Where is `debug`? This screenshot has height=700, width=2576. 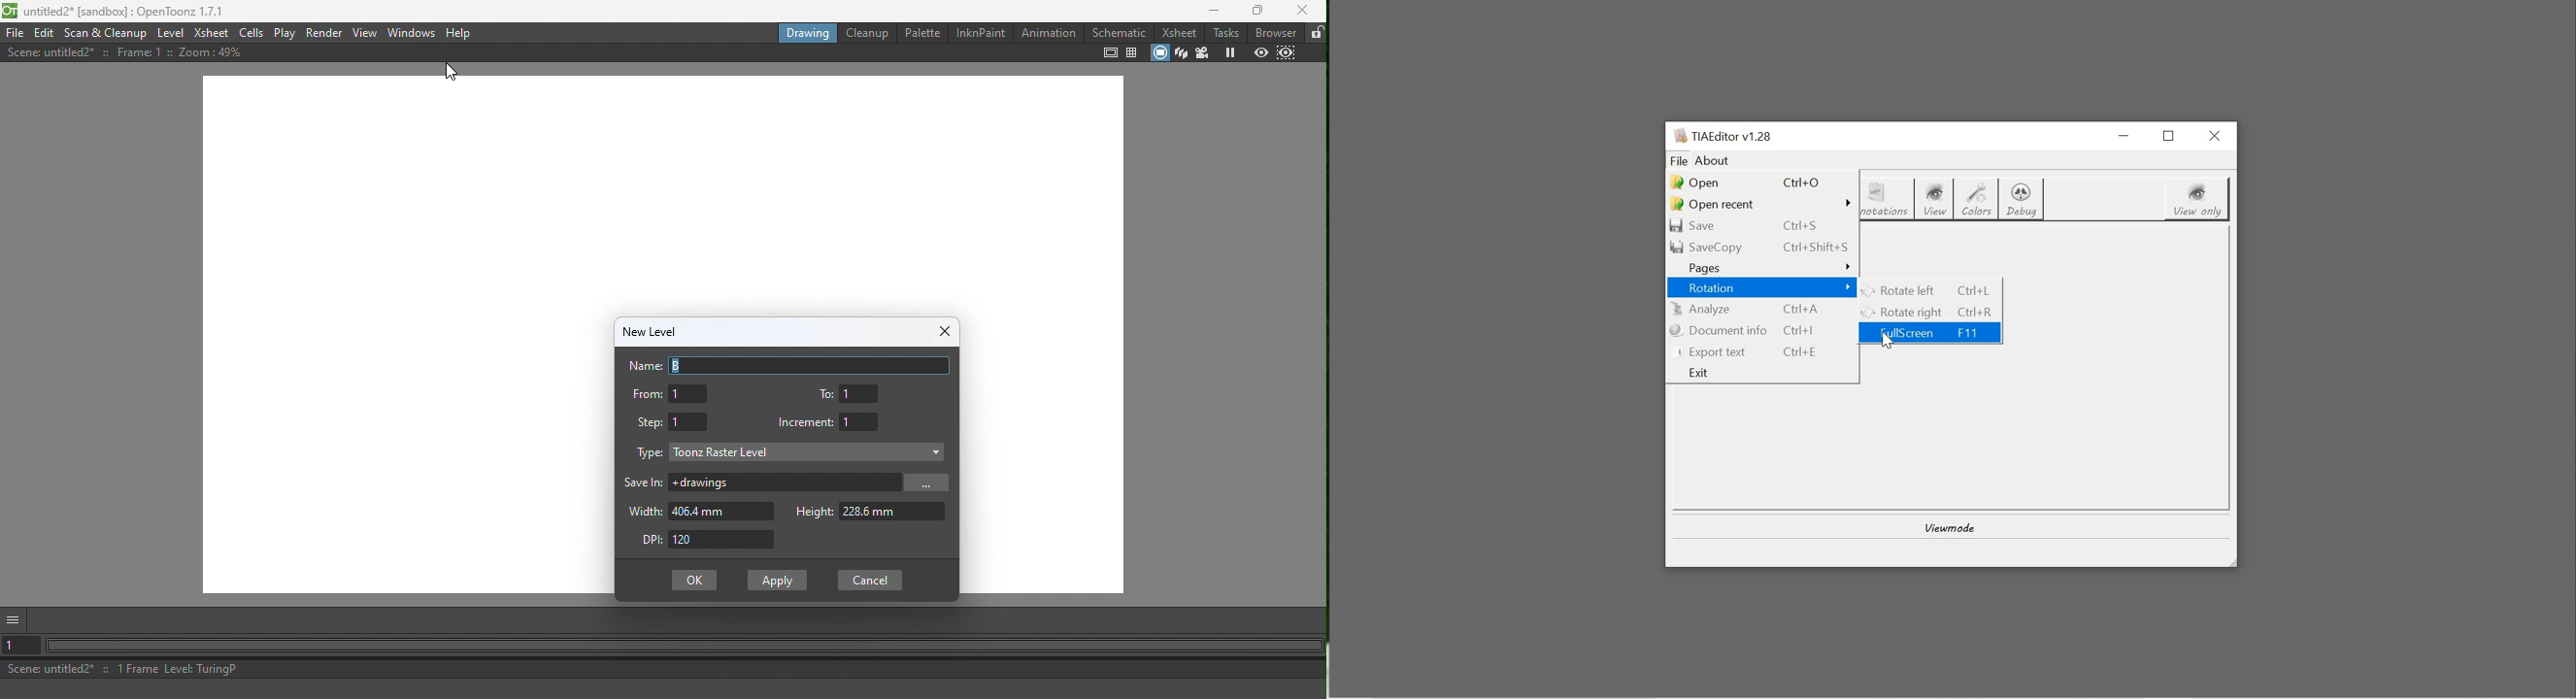
debug is located at coordinates (2023, 199).